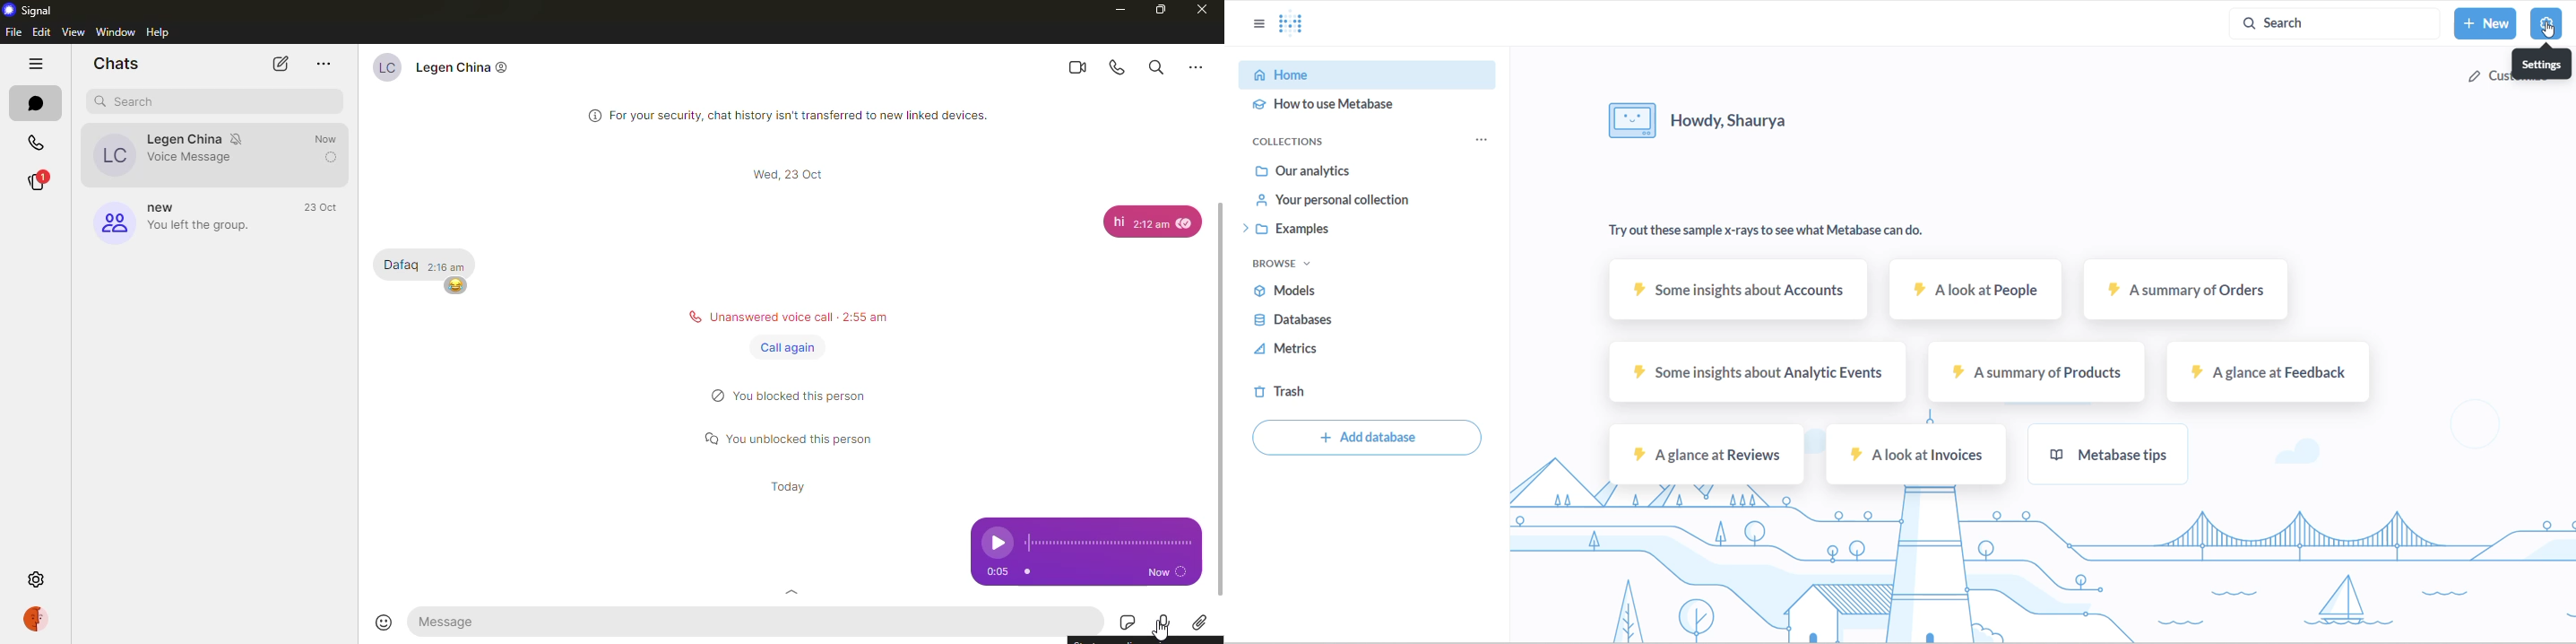 The image size is (2576, 644). Describe the element at coordinates (202, 225) in the screenshot. I see `‘You left the group.` at that location.